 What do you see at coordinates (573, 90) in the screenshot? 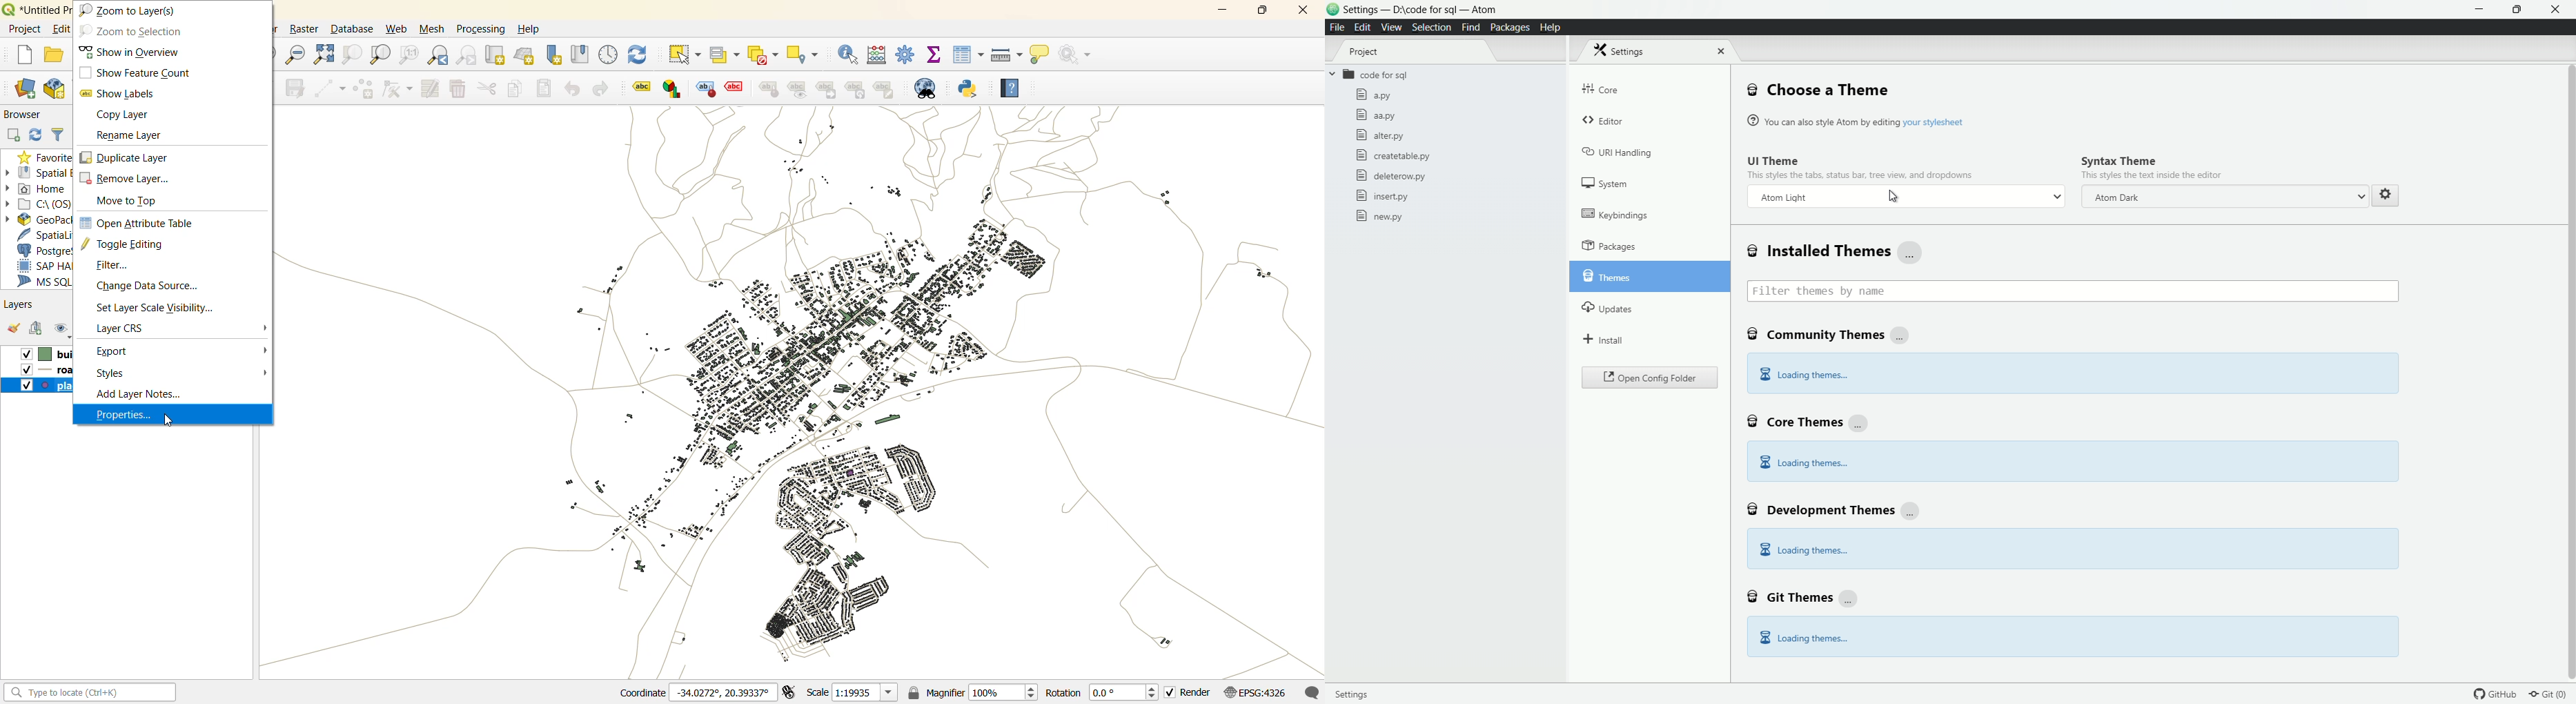
I see `undo` at bounding box center [573, 90].